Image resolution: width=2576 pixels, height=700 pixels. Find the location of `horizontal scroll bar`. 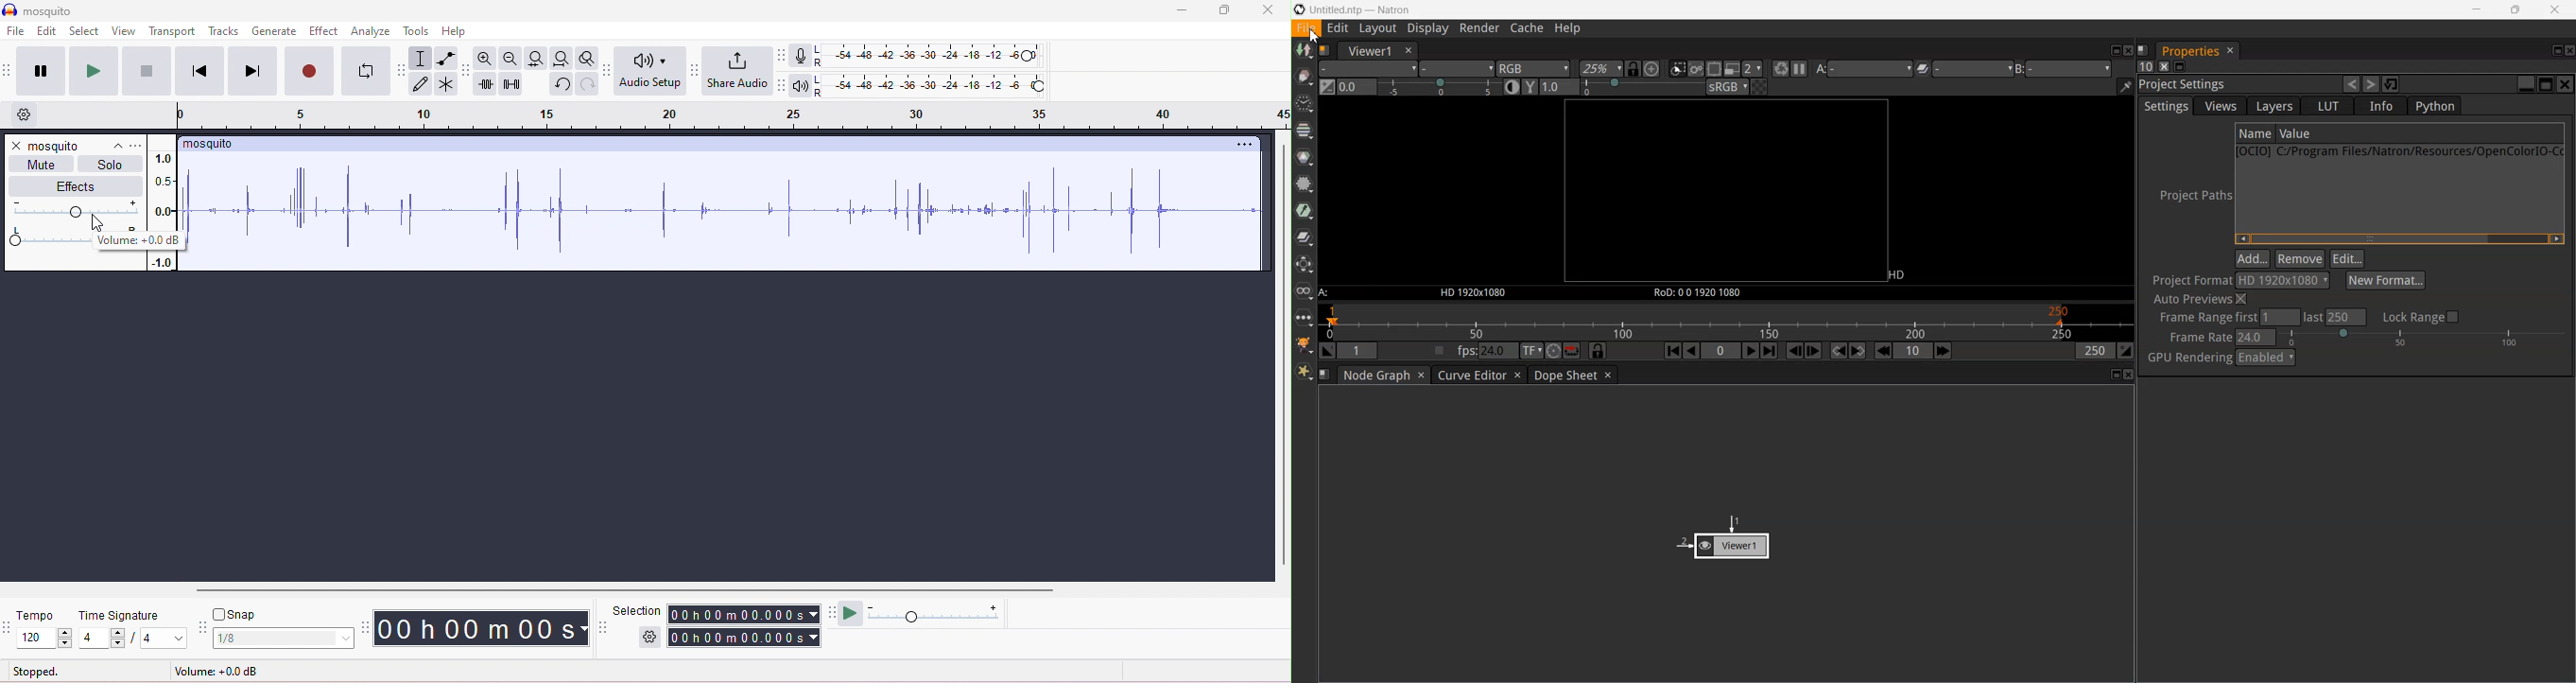

horizontal scroll bar is located at coordinates (618, 588).